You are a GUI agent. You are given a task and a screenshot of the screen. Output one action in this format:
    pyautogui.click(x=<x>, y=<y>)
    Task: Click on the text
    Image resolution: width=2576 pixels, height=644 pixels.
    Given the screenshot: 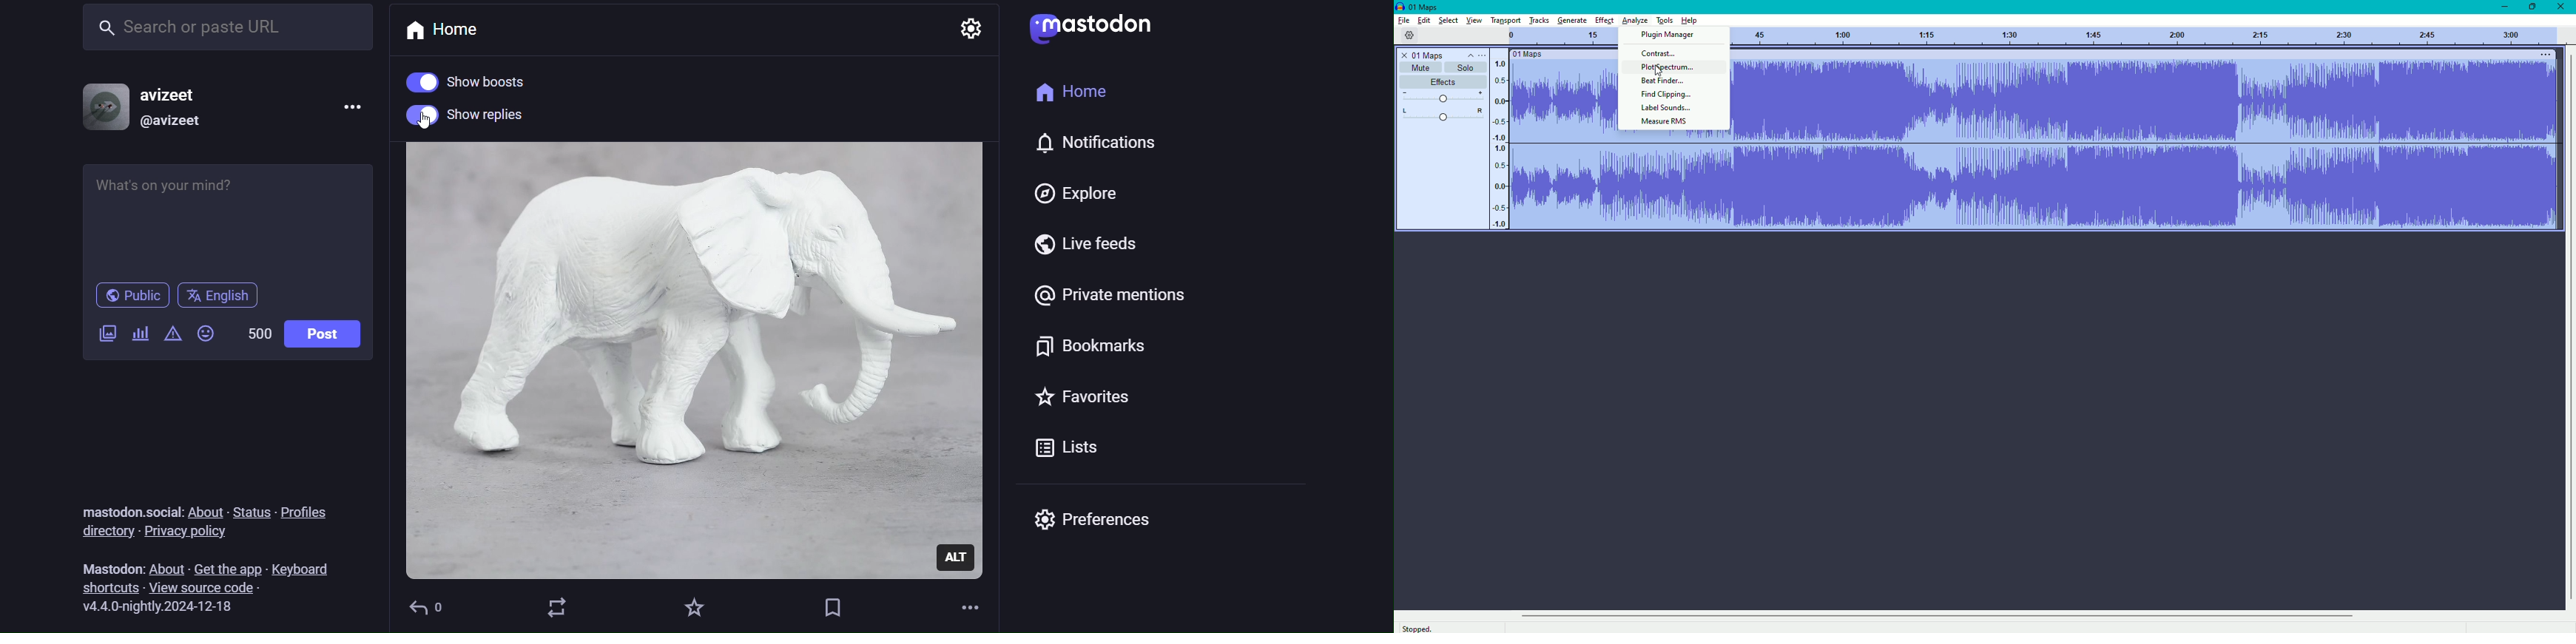 What is the action you would take?
    pyautogui.click(x=107, y=567)
    